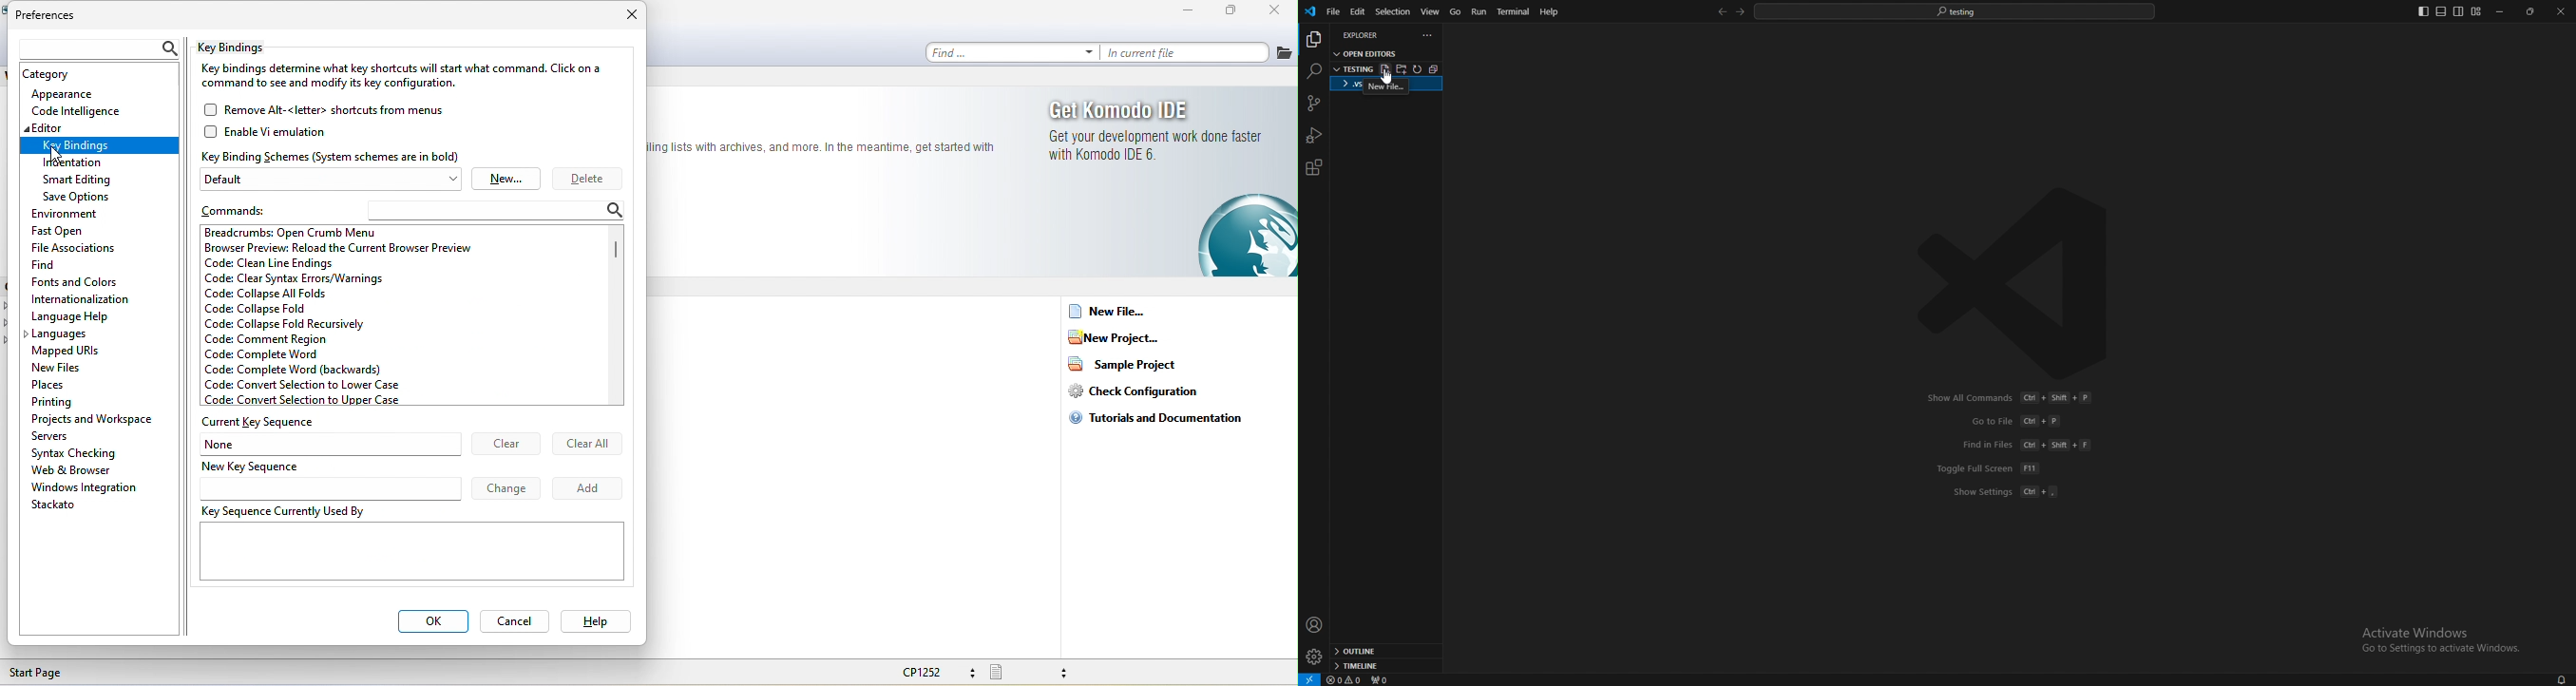  What do you see at coordinates (242, 48) in the screenshot?
I see `key bindings` at bounding box center [242, 48].